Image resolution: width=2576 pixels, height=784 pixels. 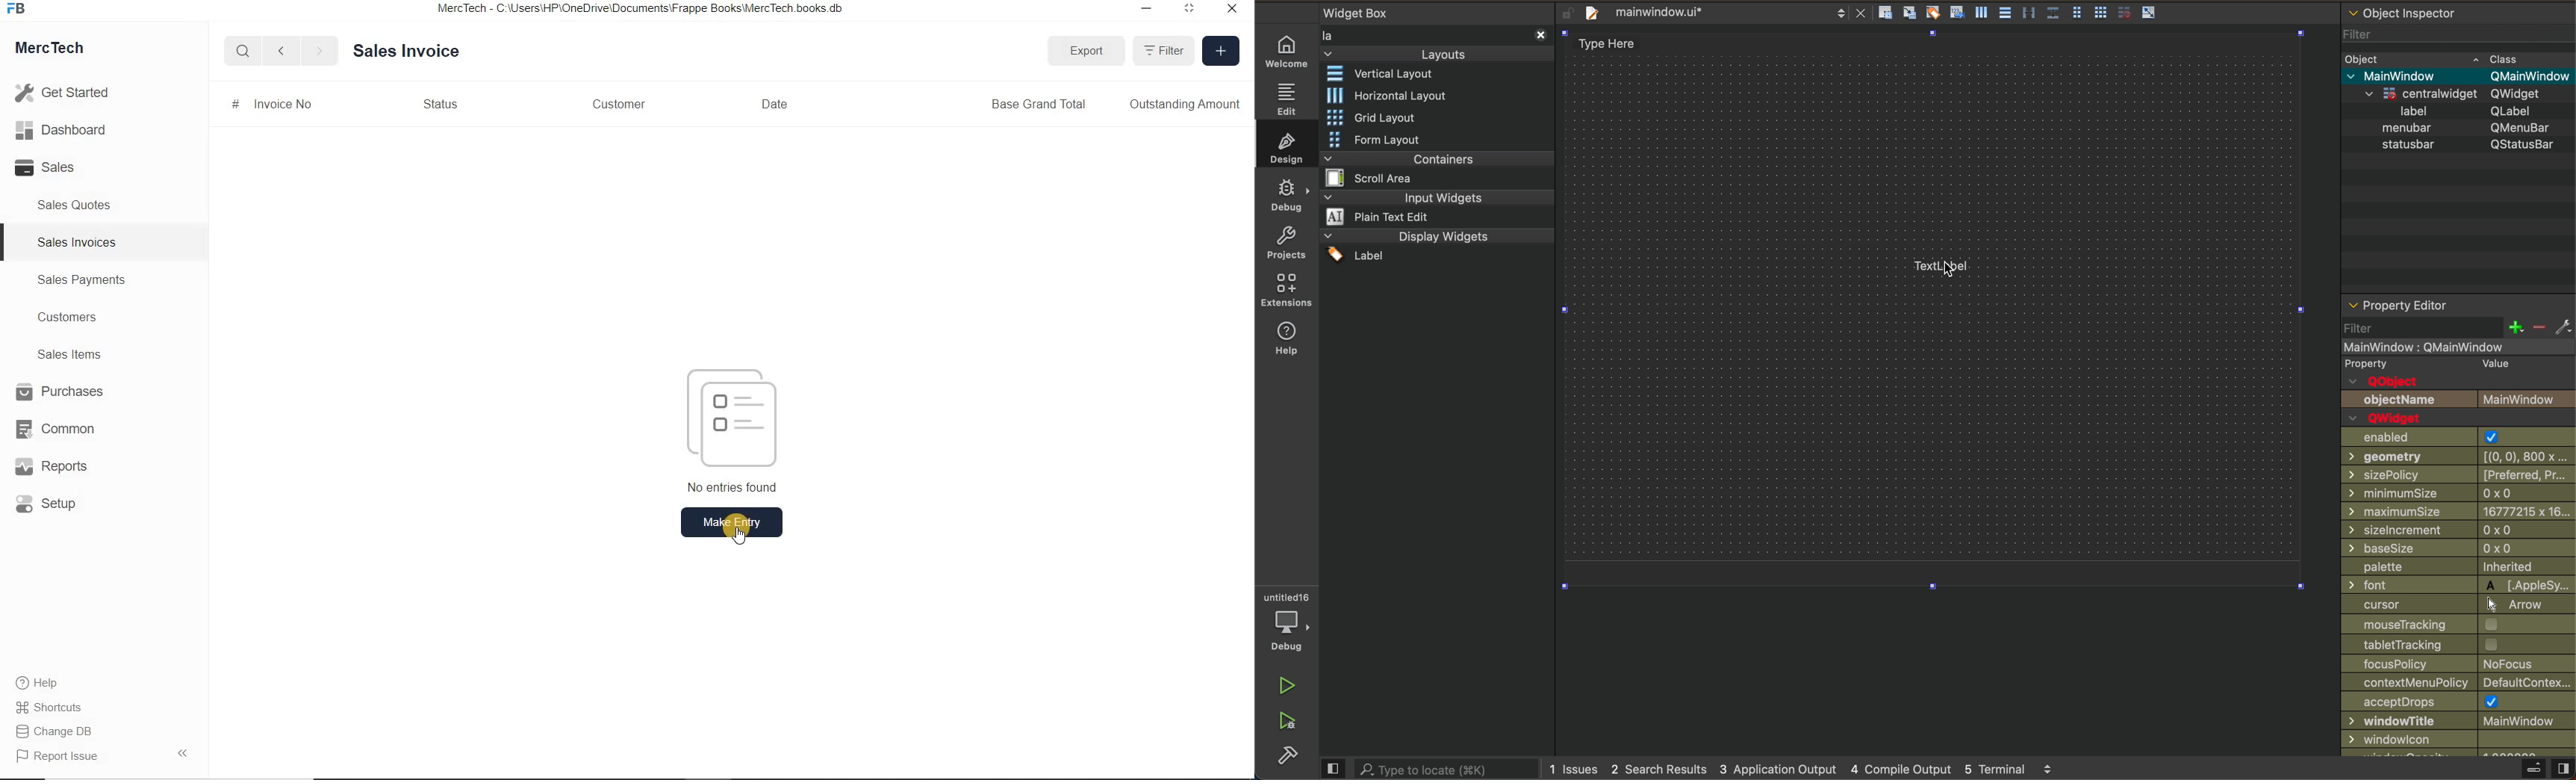 I want to click on Hide Sidebar, so click(x=181, y=752).